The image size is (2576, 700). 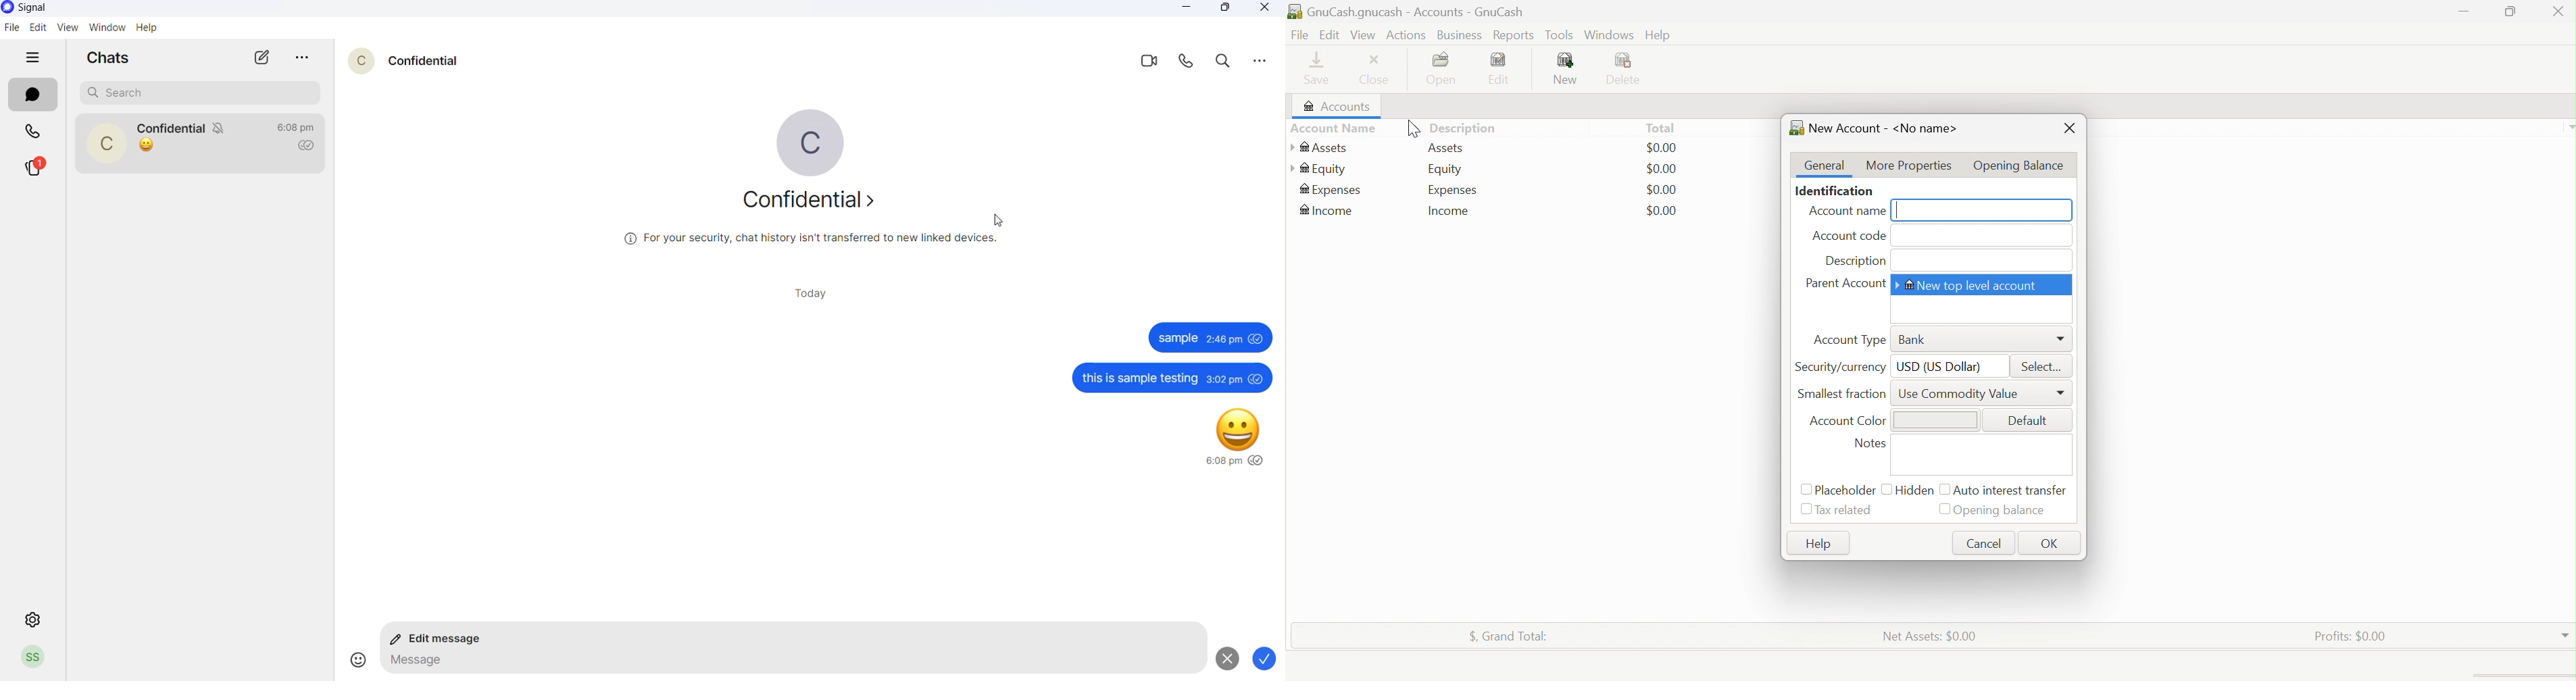 I want to click on last message, so click(x=147, y=146).